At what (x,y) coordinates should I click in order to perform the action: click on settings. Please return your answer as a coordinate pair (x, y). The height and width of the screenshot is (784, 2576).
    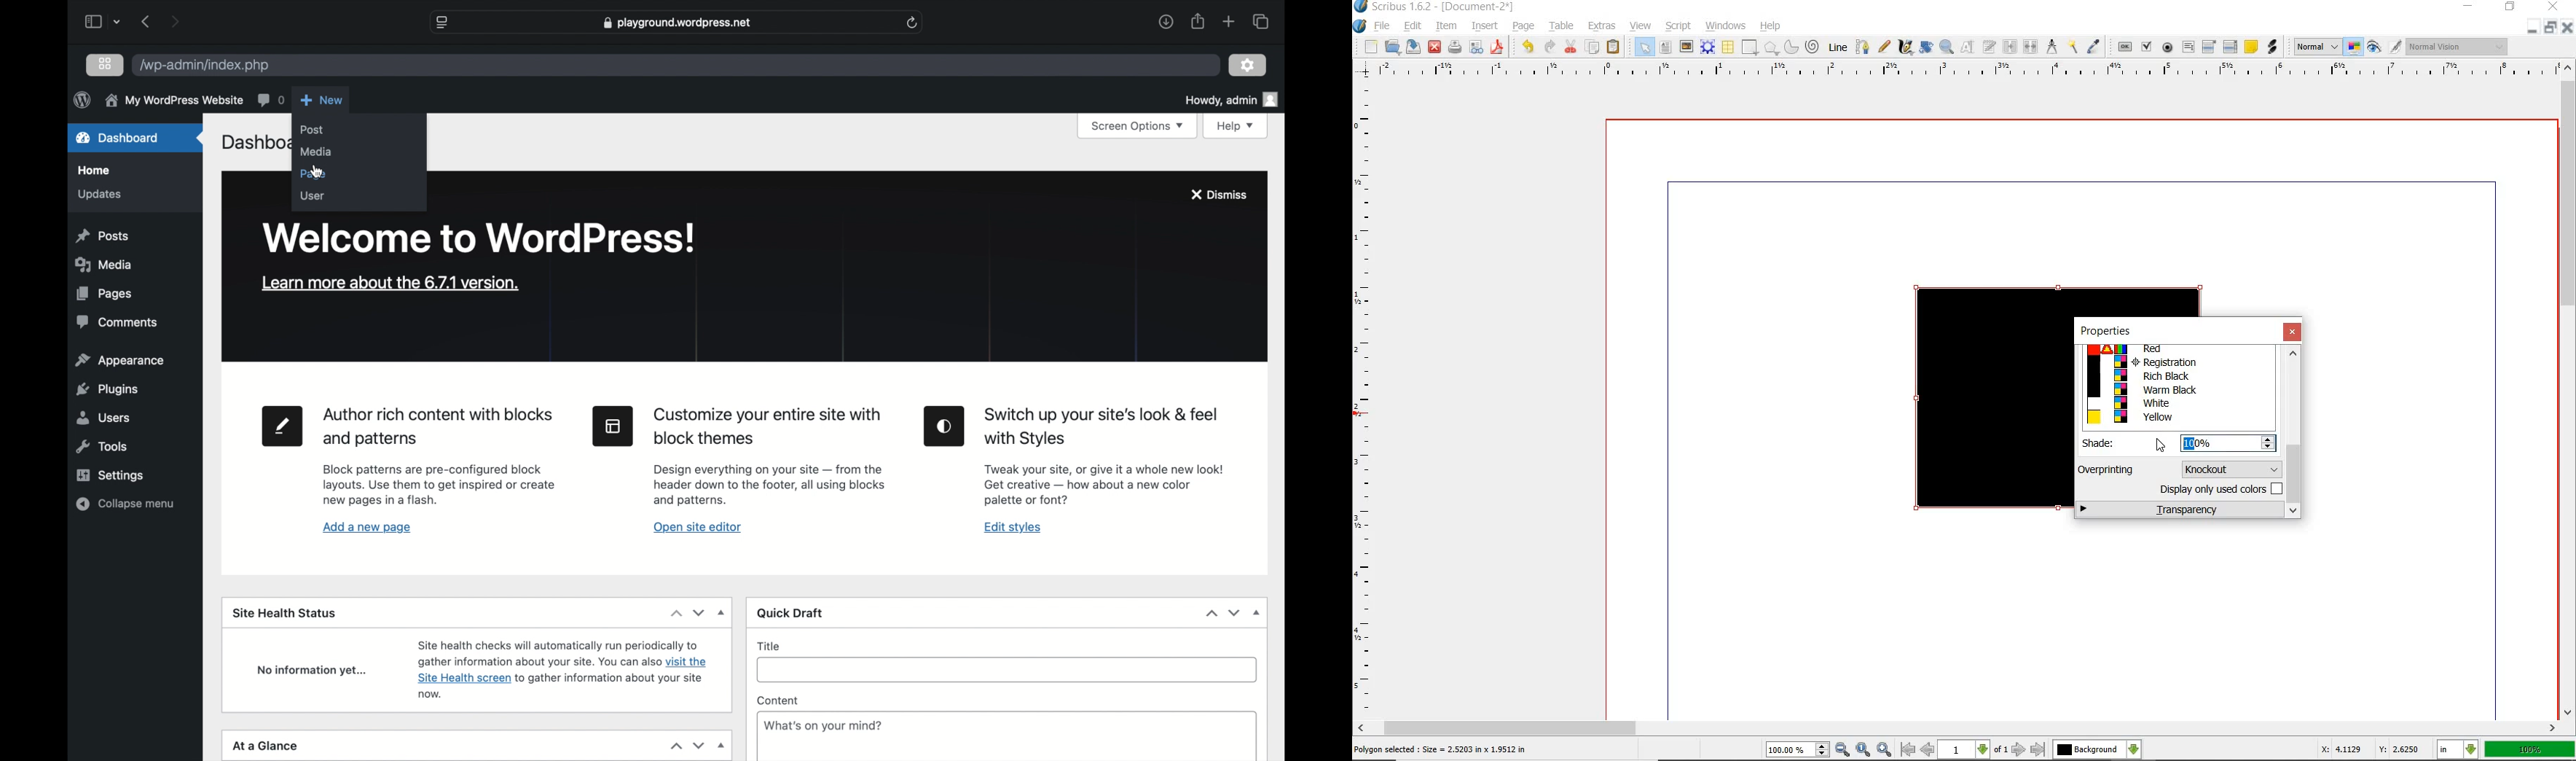
    Looking at the image, I should click on (110, 475).